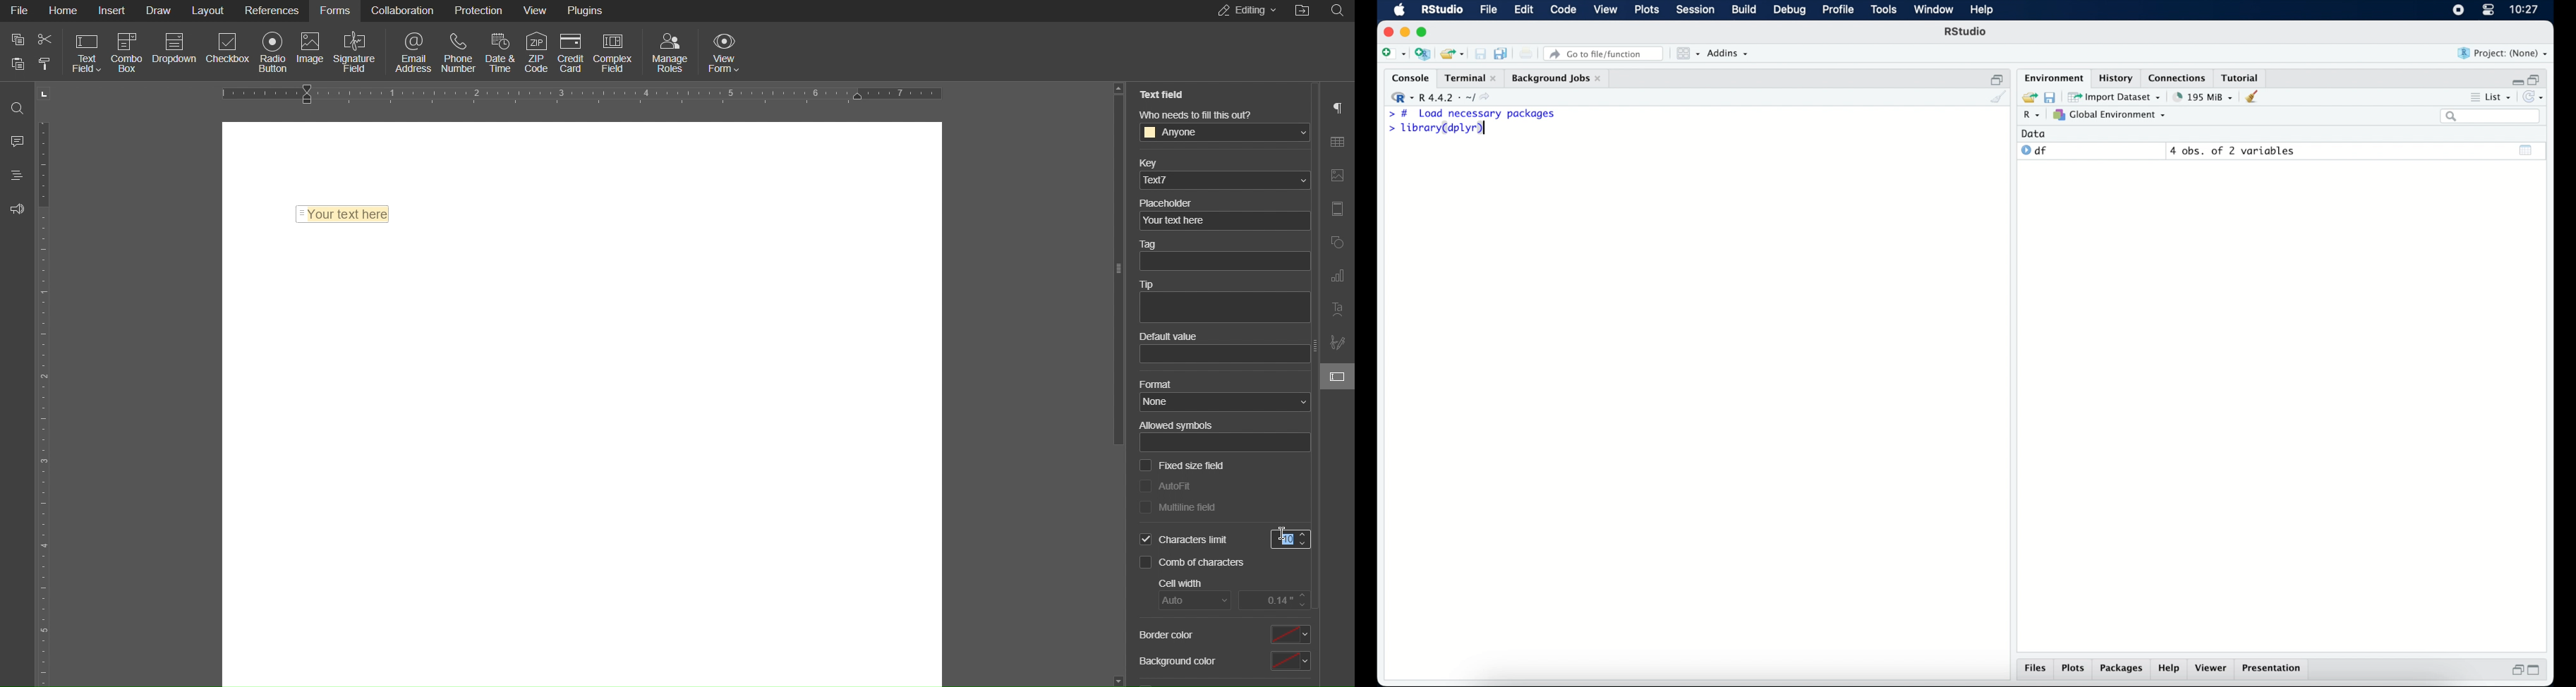 The width and height of the screenshot is (2576, 700). I want to click on minimize, so click(2516, 79).